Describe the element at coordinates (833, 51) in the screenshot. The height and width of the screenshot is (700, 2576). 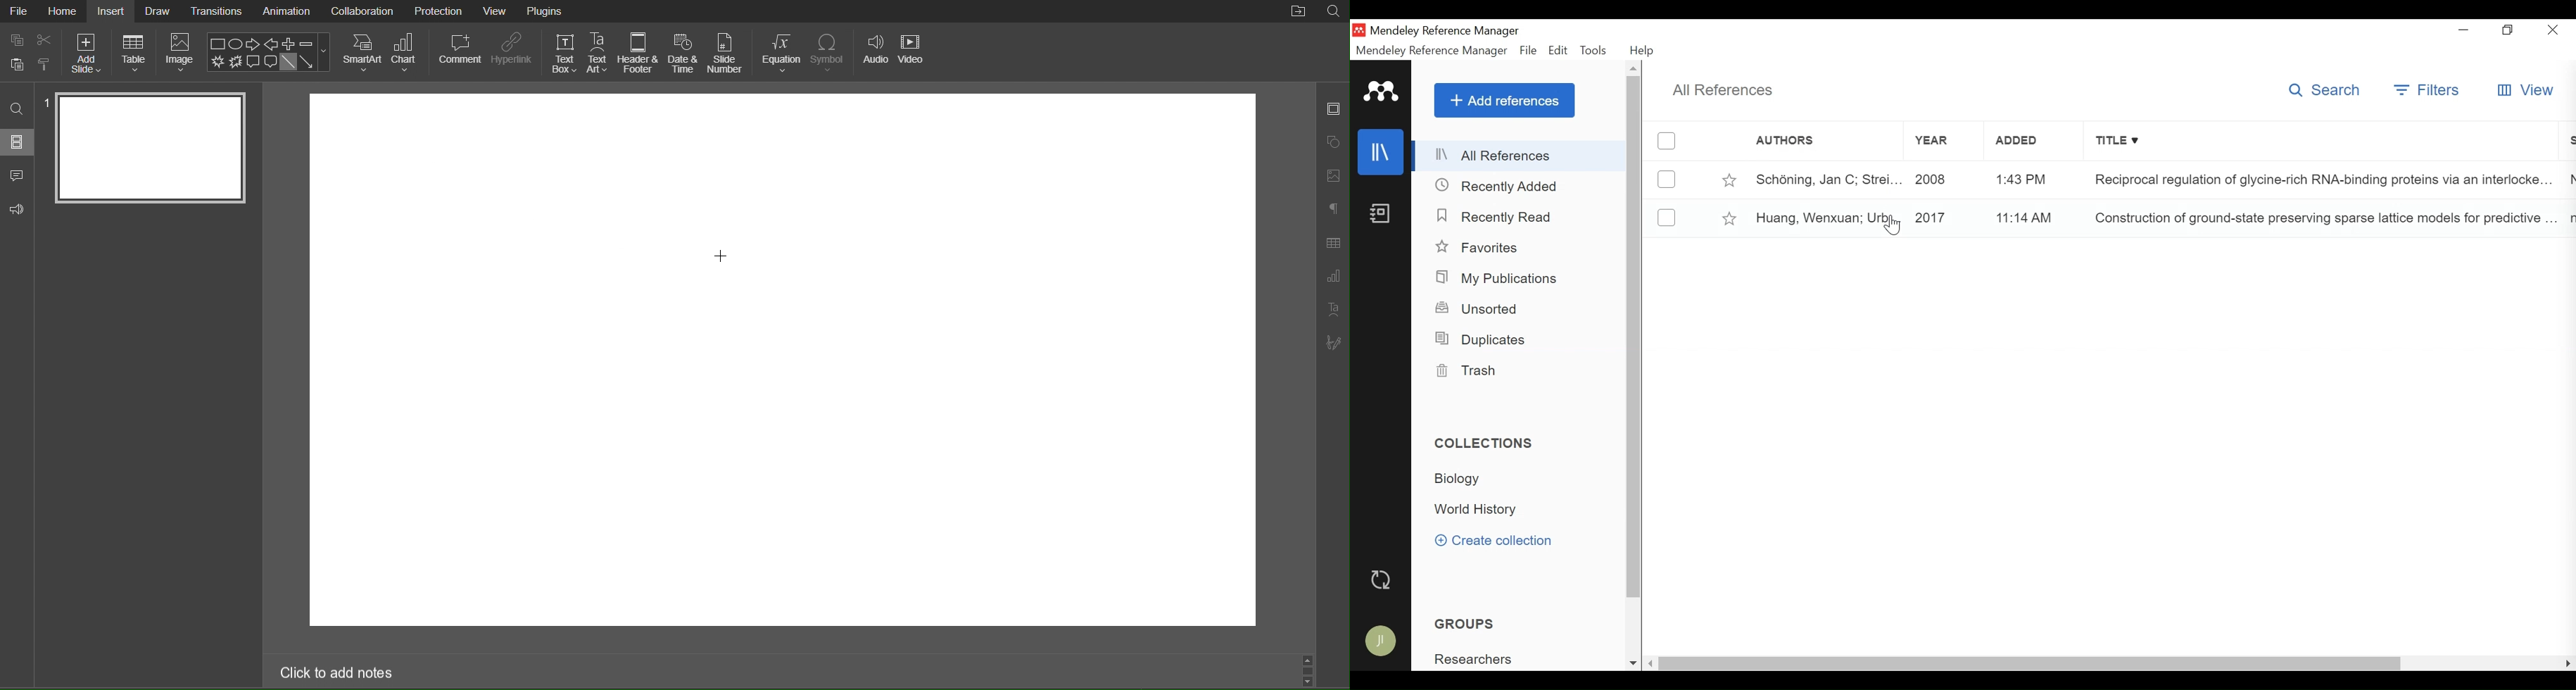
I see `Symbol` at that location.